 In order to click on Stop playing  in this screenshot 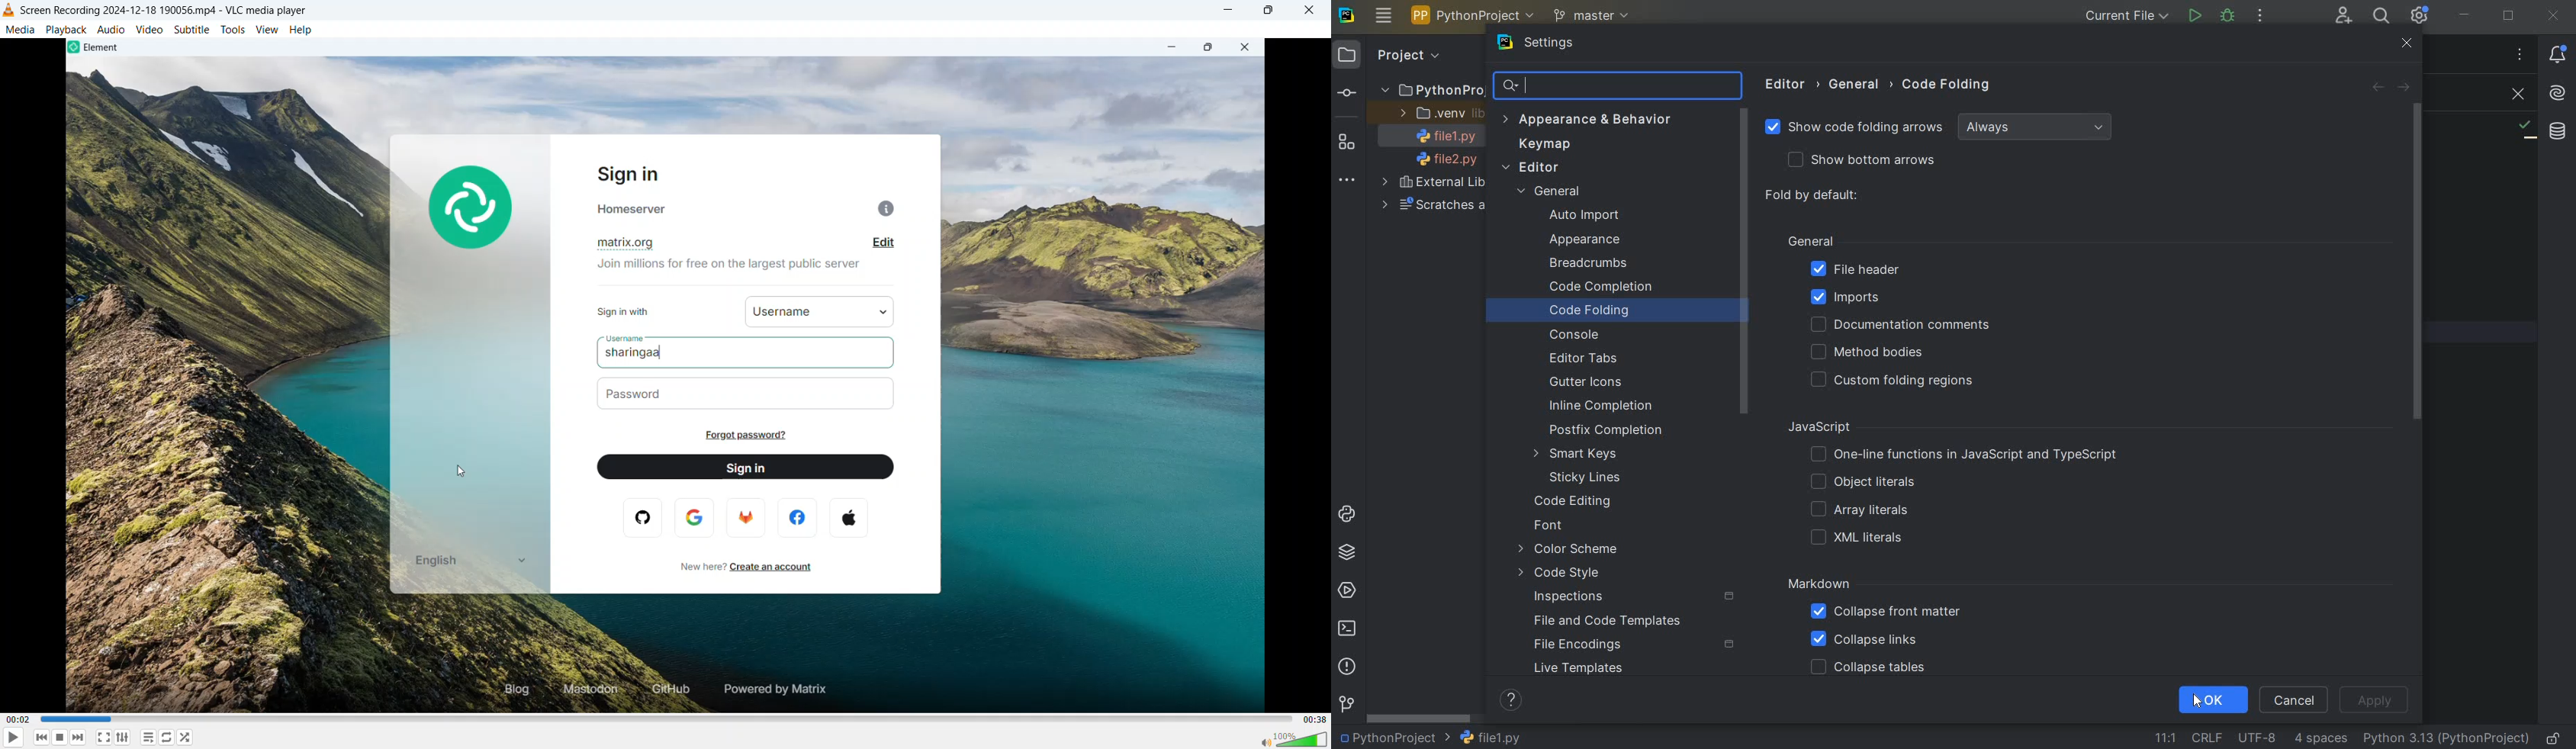, I will do `click(42, 737)`.